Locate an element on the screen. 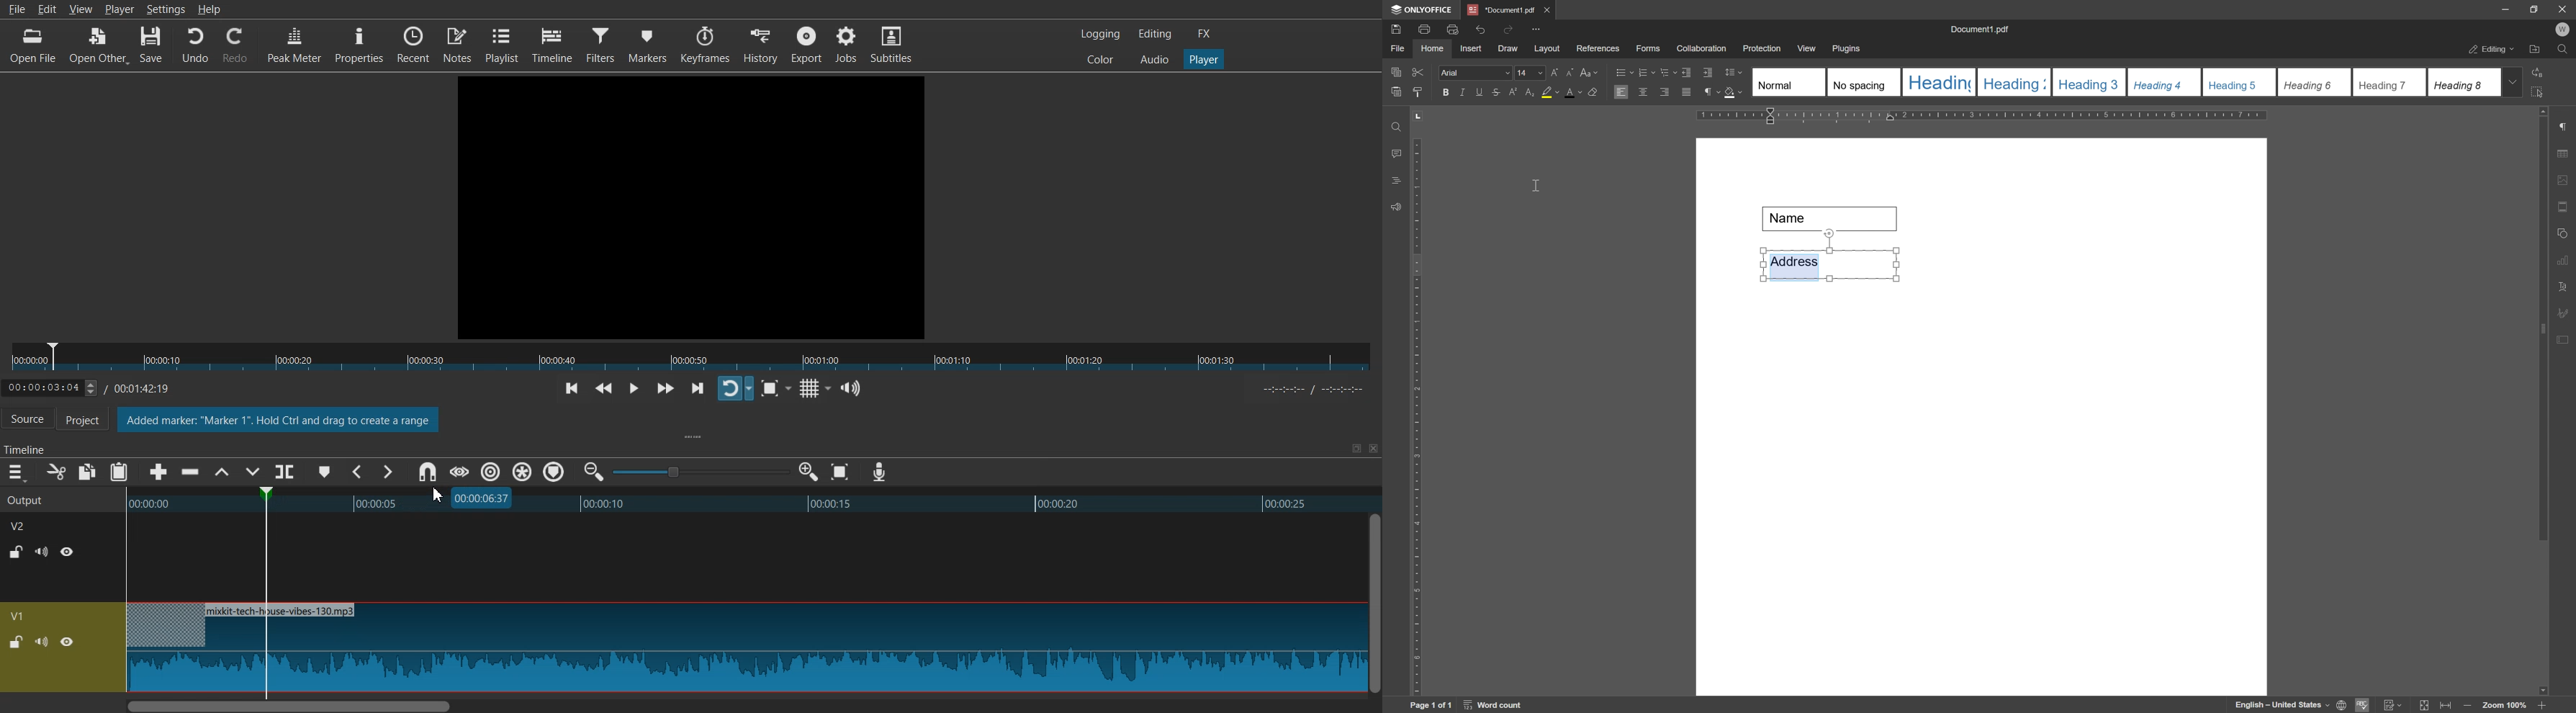 This screenshot has width=2576, height=728. Align left is located at coordinates (1621, 93).